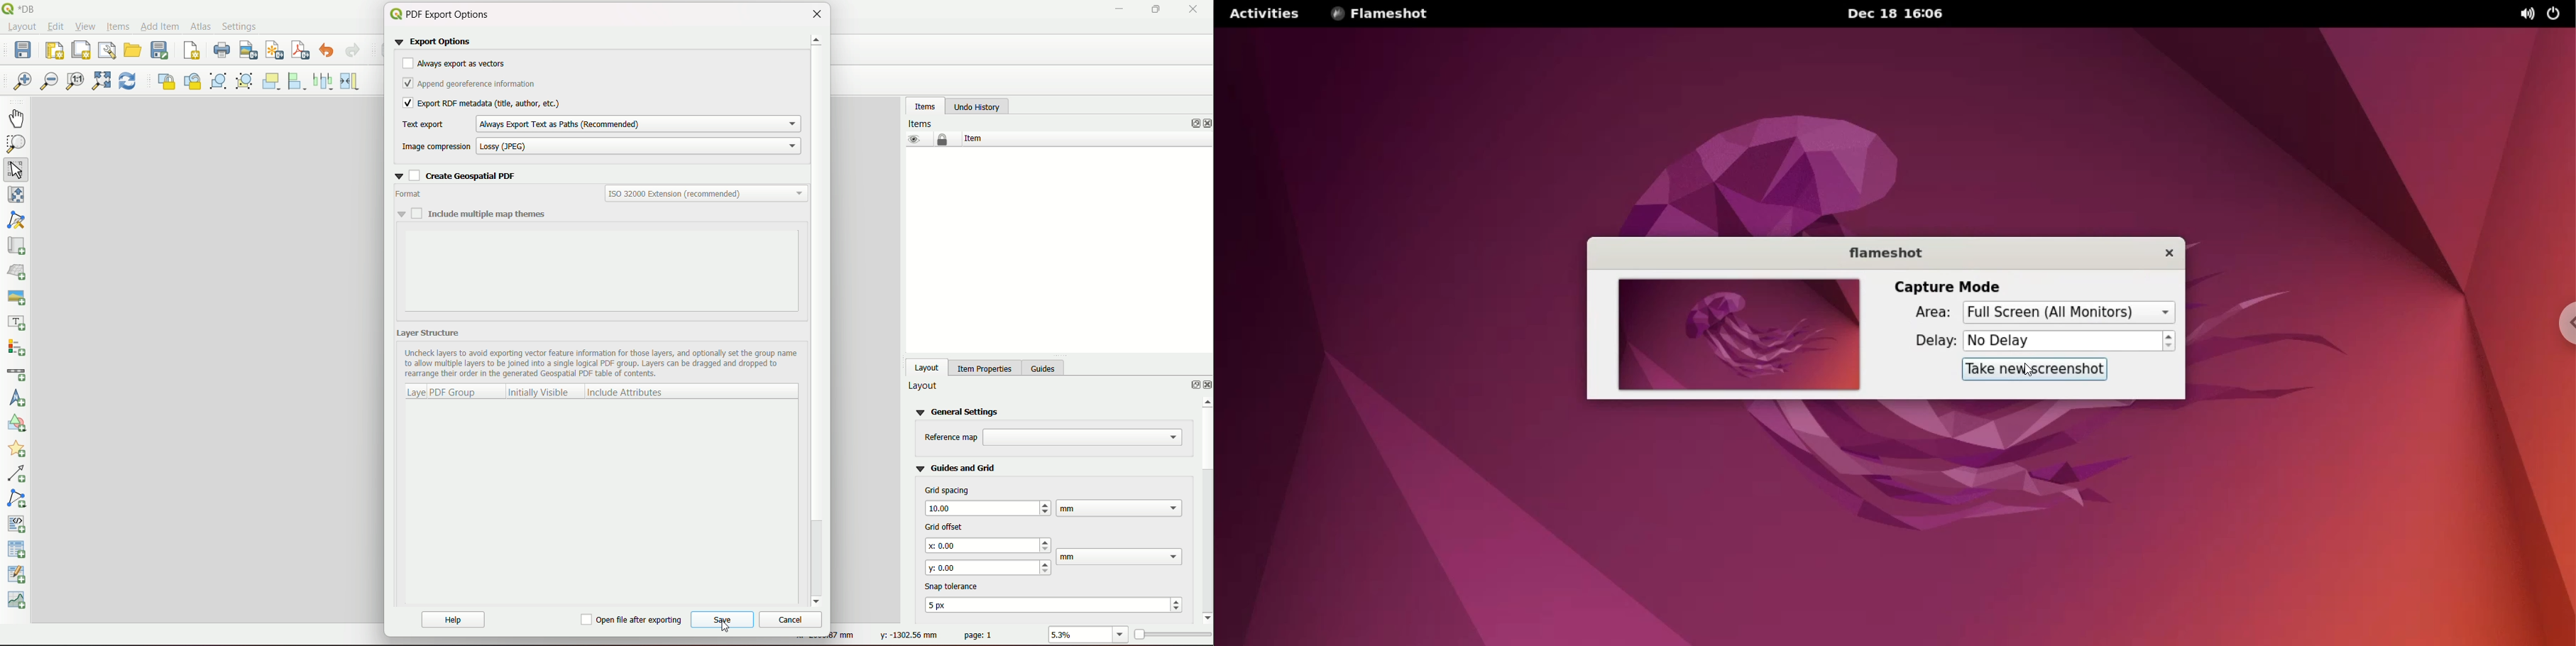 The image size is (2576, 672). What do you see at coordinates (22, 82) in the screenshot?
I see `zoom in` at bounding box center [22, 82].